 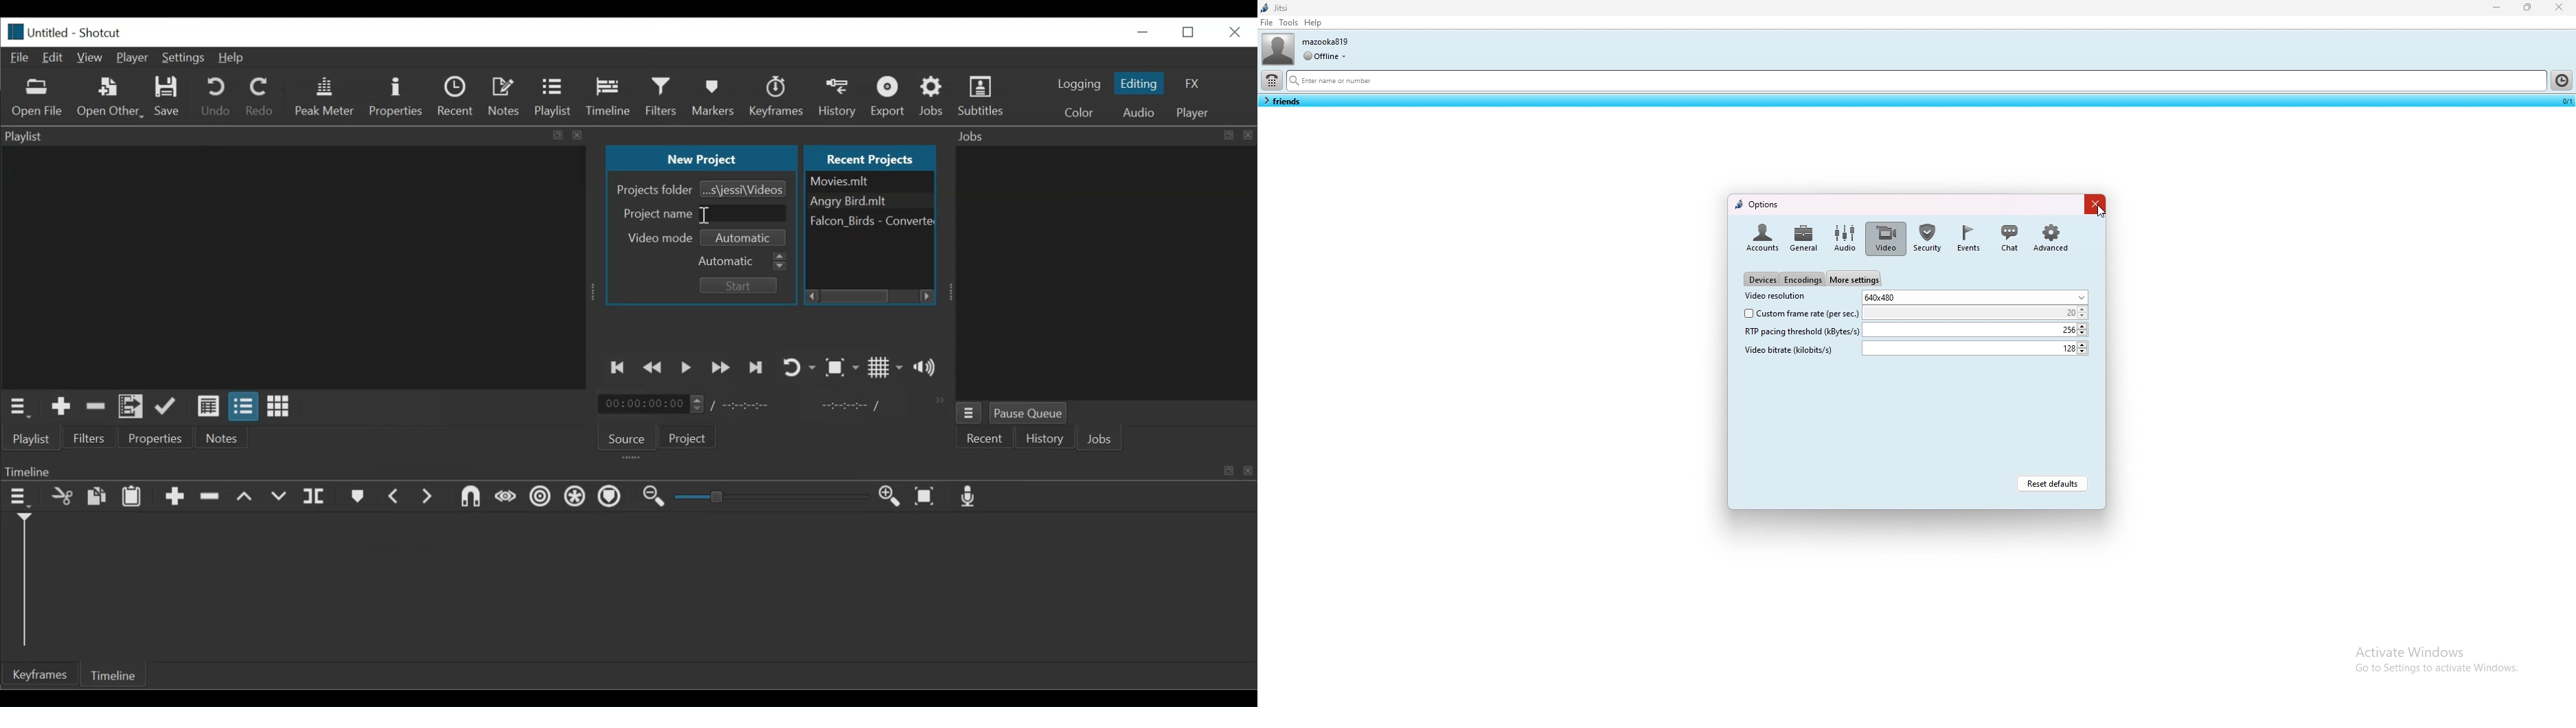 What do you see at coordinates (653, 497) in the screenshot?
I see `Zoom Timeline out` at bounding box center [653, 497].